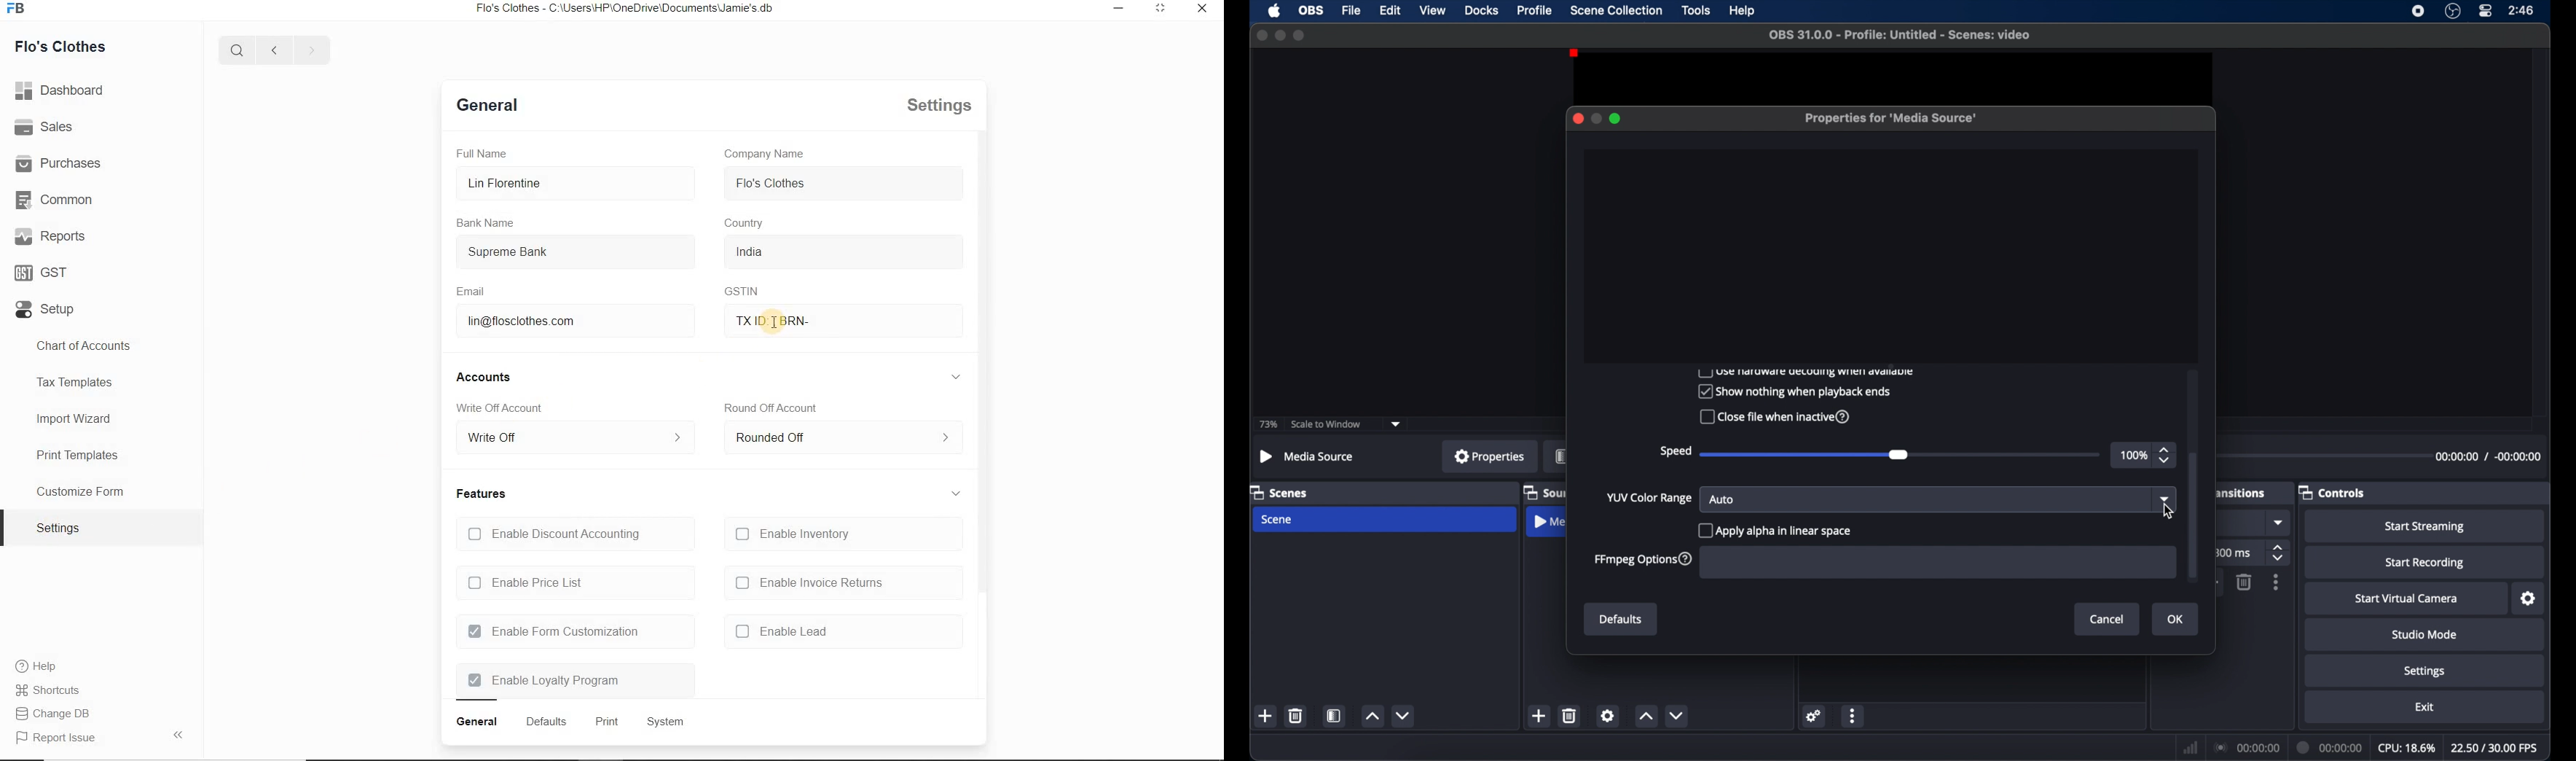 This screenshot has height=784, width=2576. Describe the element at coordinates (1570, 715) in the screenshot. I see `delete` at that location.